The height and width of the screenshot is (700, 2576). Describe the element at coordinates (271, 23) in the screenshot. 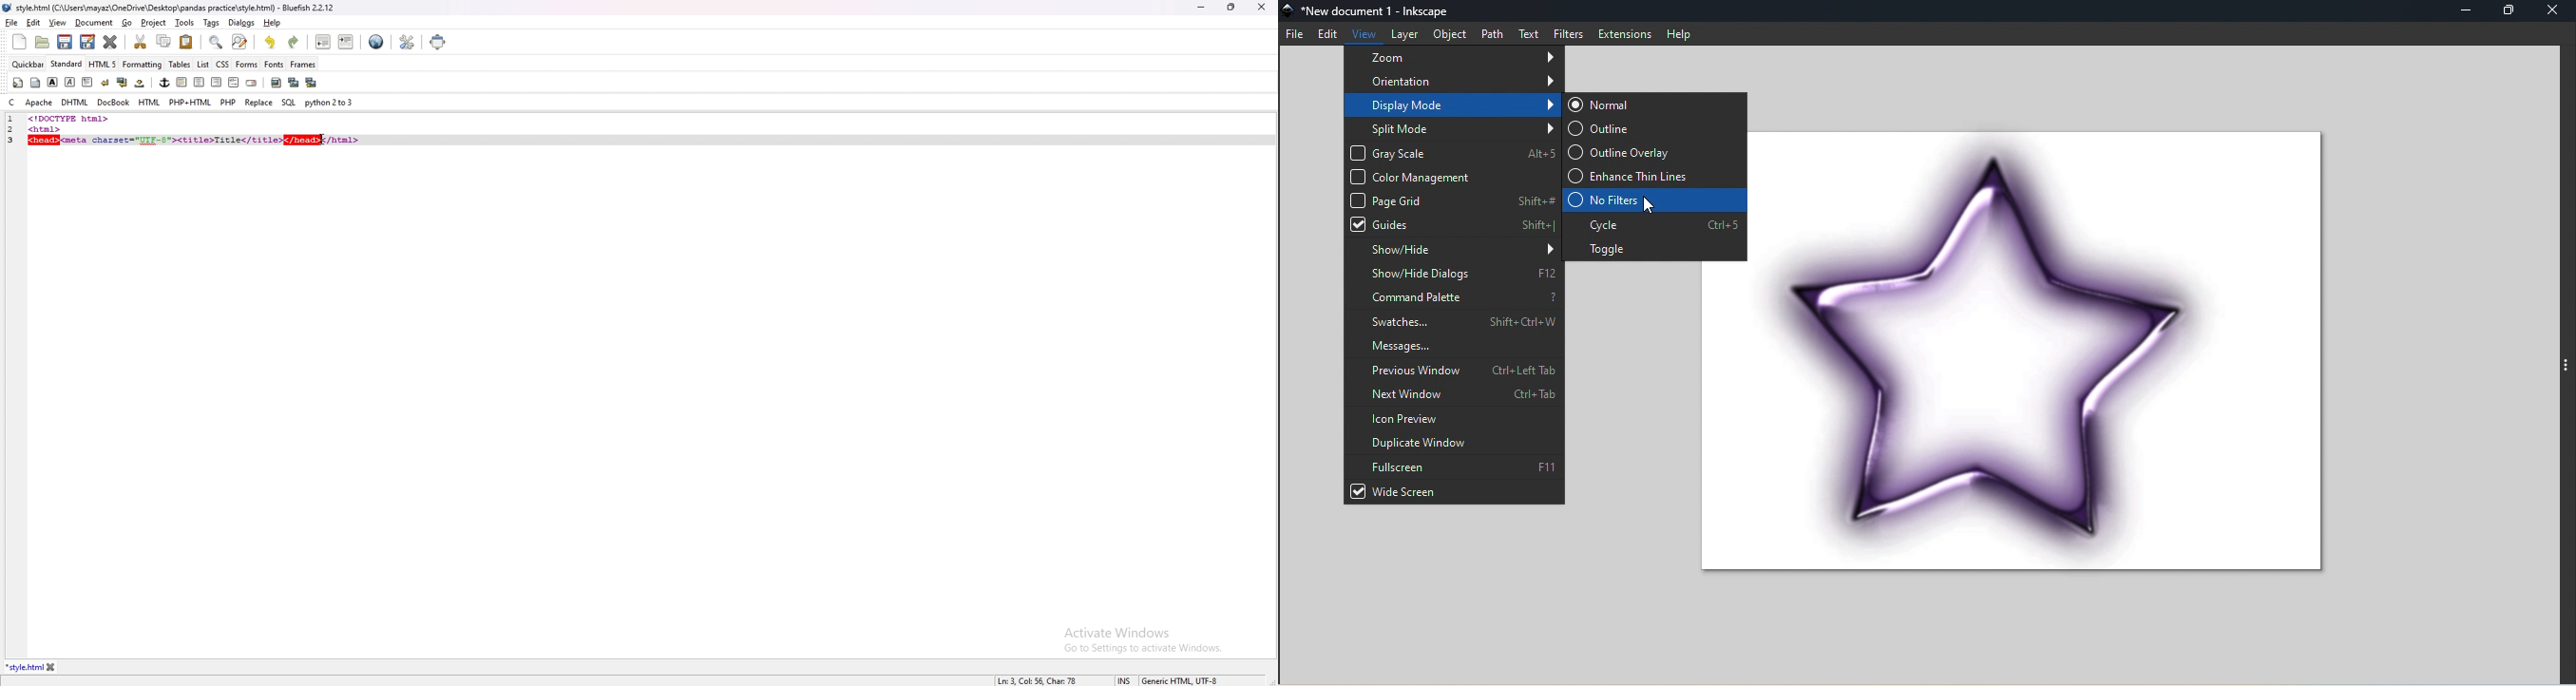

I see `help` at that location.